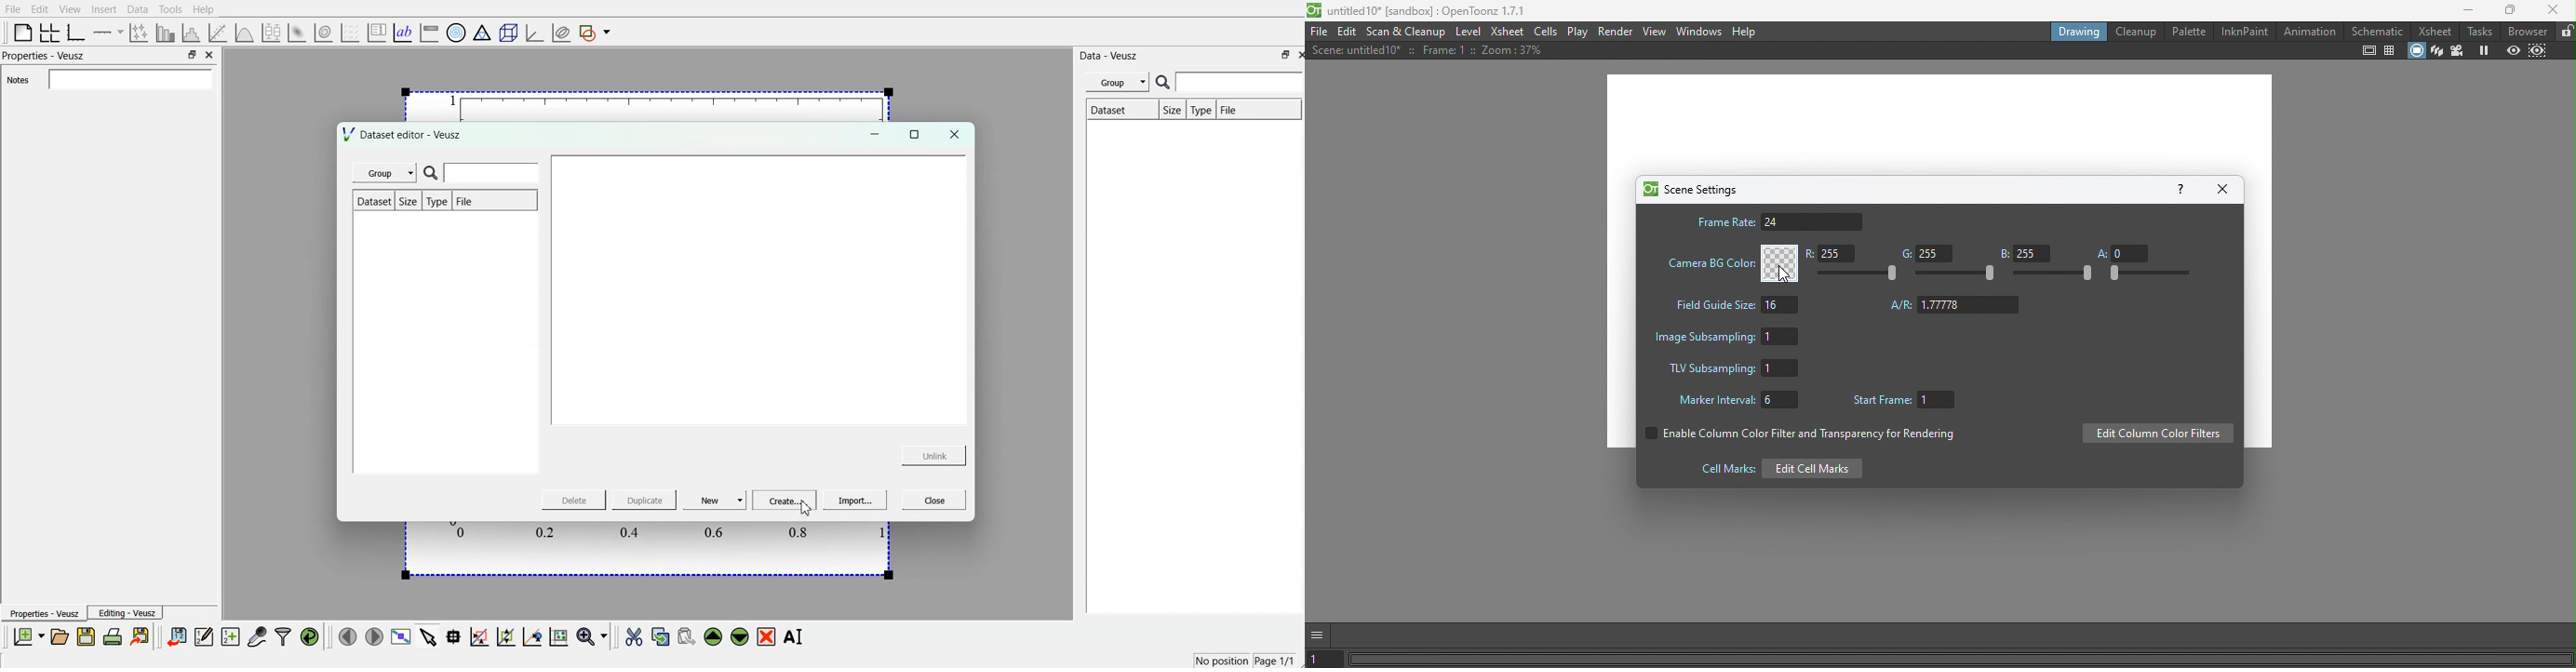  I want to click on Level, so click(1469, 33).